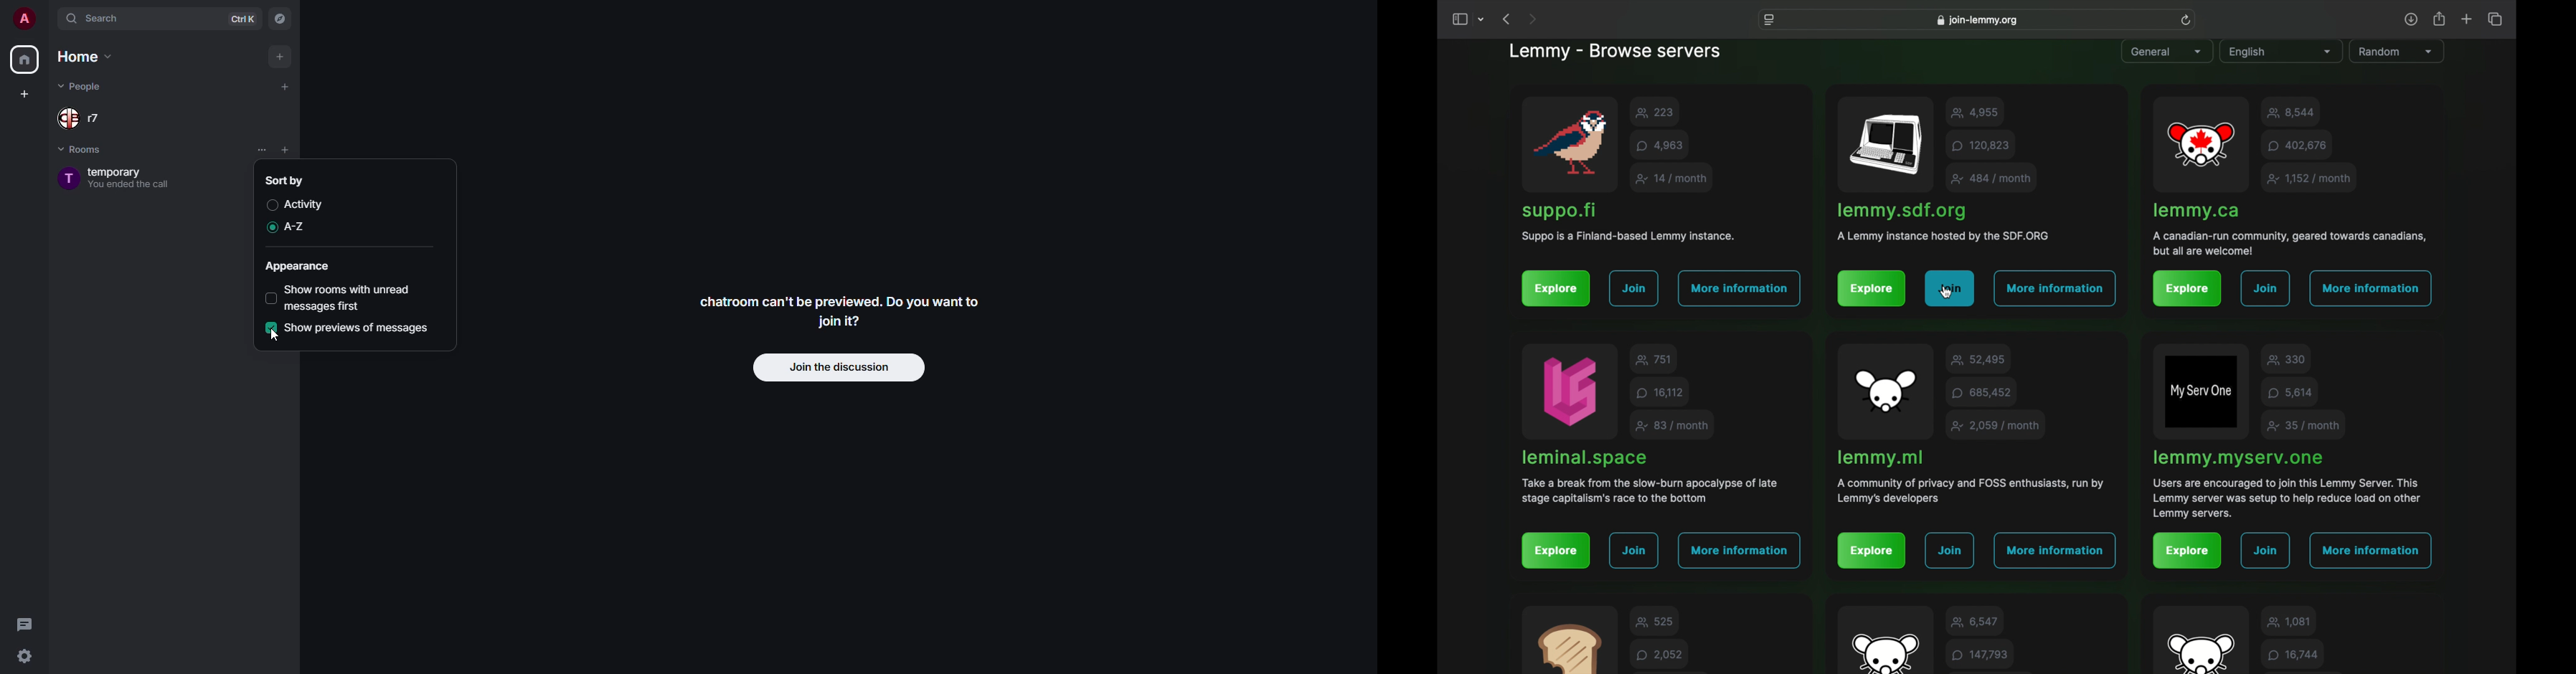 The width and height of the screenshot is (2576, 700). What do you see at coordinates (26, 623) in the screenshot?
I see `threads` at bounding box center [26, 623].